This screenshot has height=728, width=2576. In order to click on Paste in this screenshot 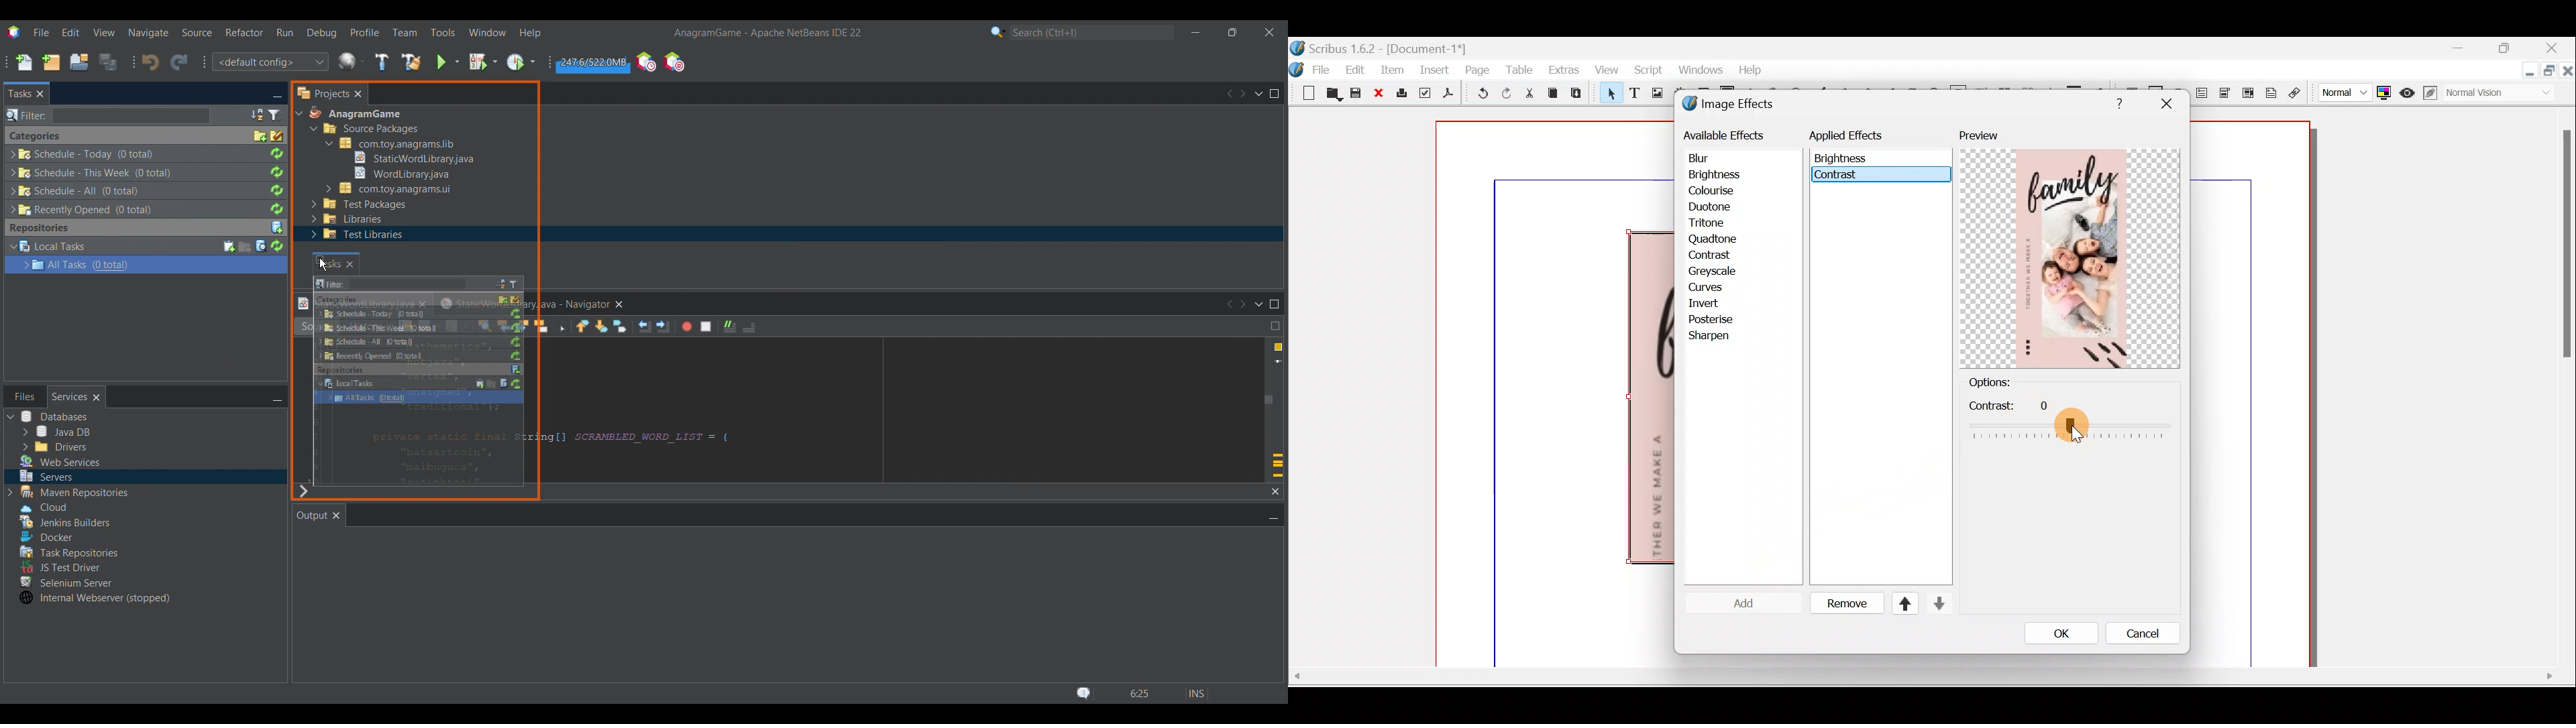, I will do `click(1579, 95)`.